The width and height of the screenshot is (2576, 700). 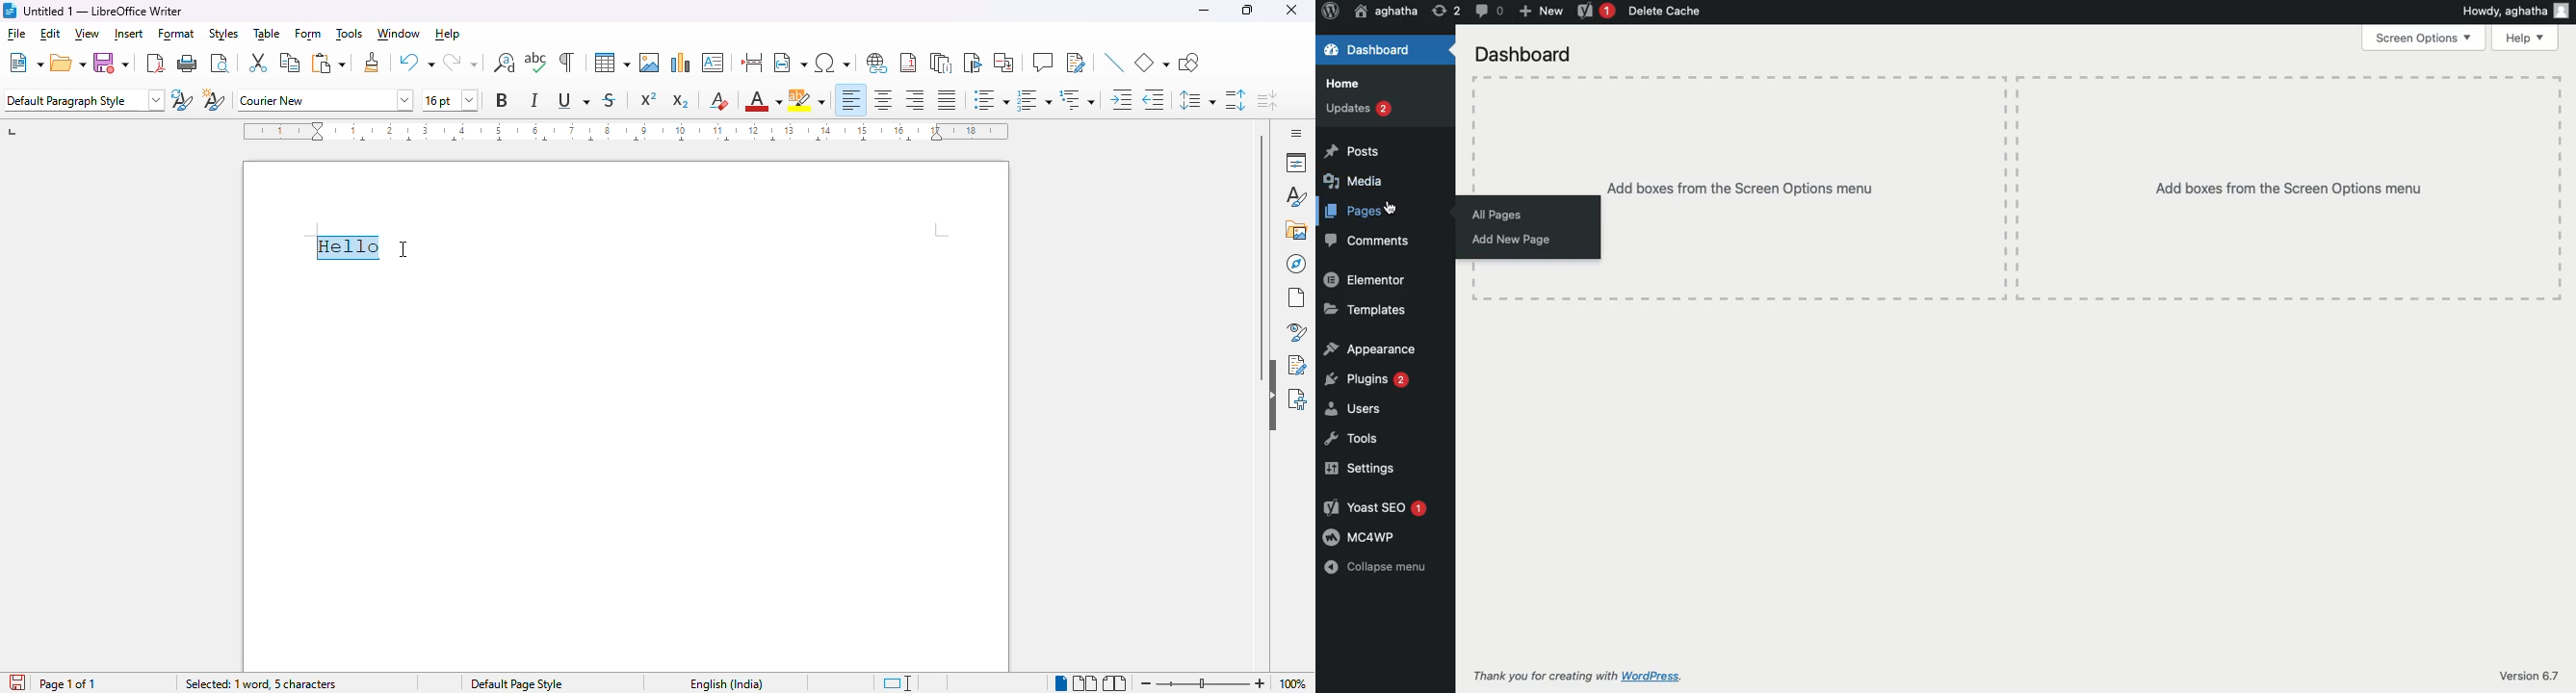 I want to click on properties, so click(x=1296, y=162).